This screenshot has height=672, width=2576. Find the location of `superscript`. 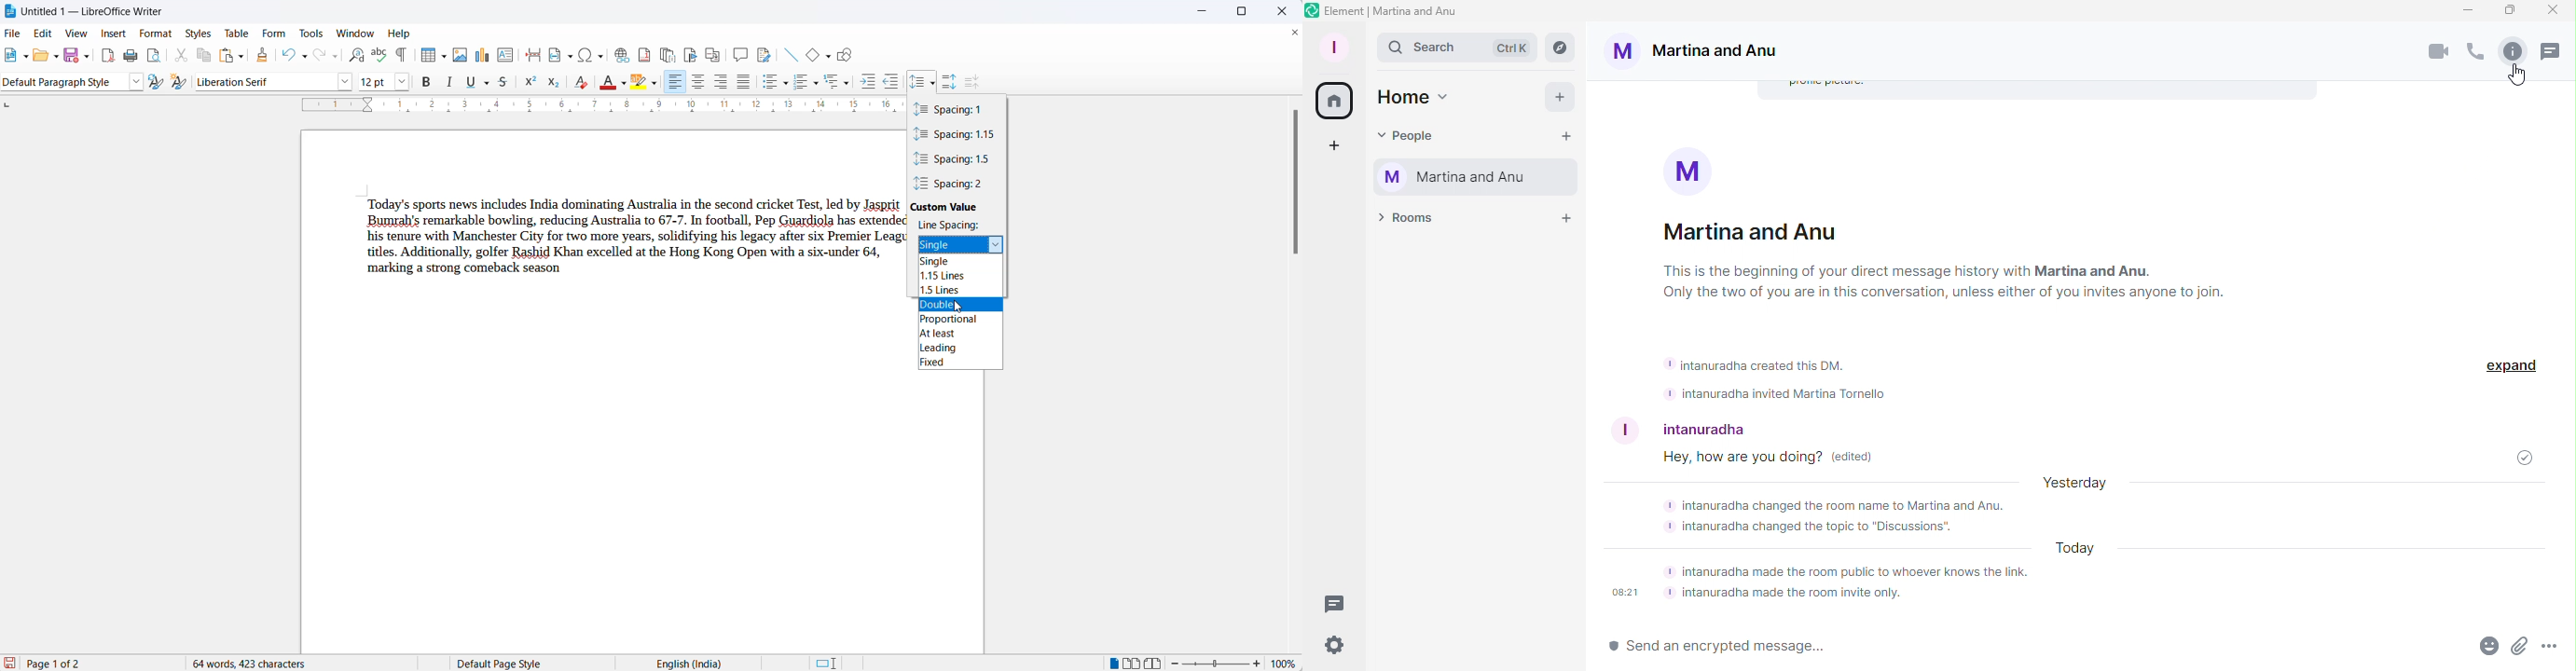

superscript is located at coordinates (531, 85).